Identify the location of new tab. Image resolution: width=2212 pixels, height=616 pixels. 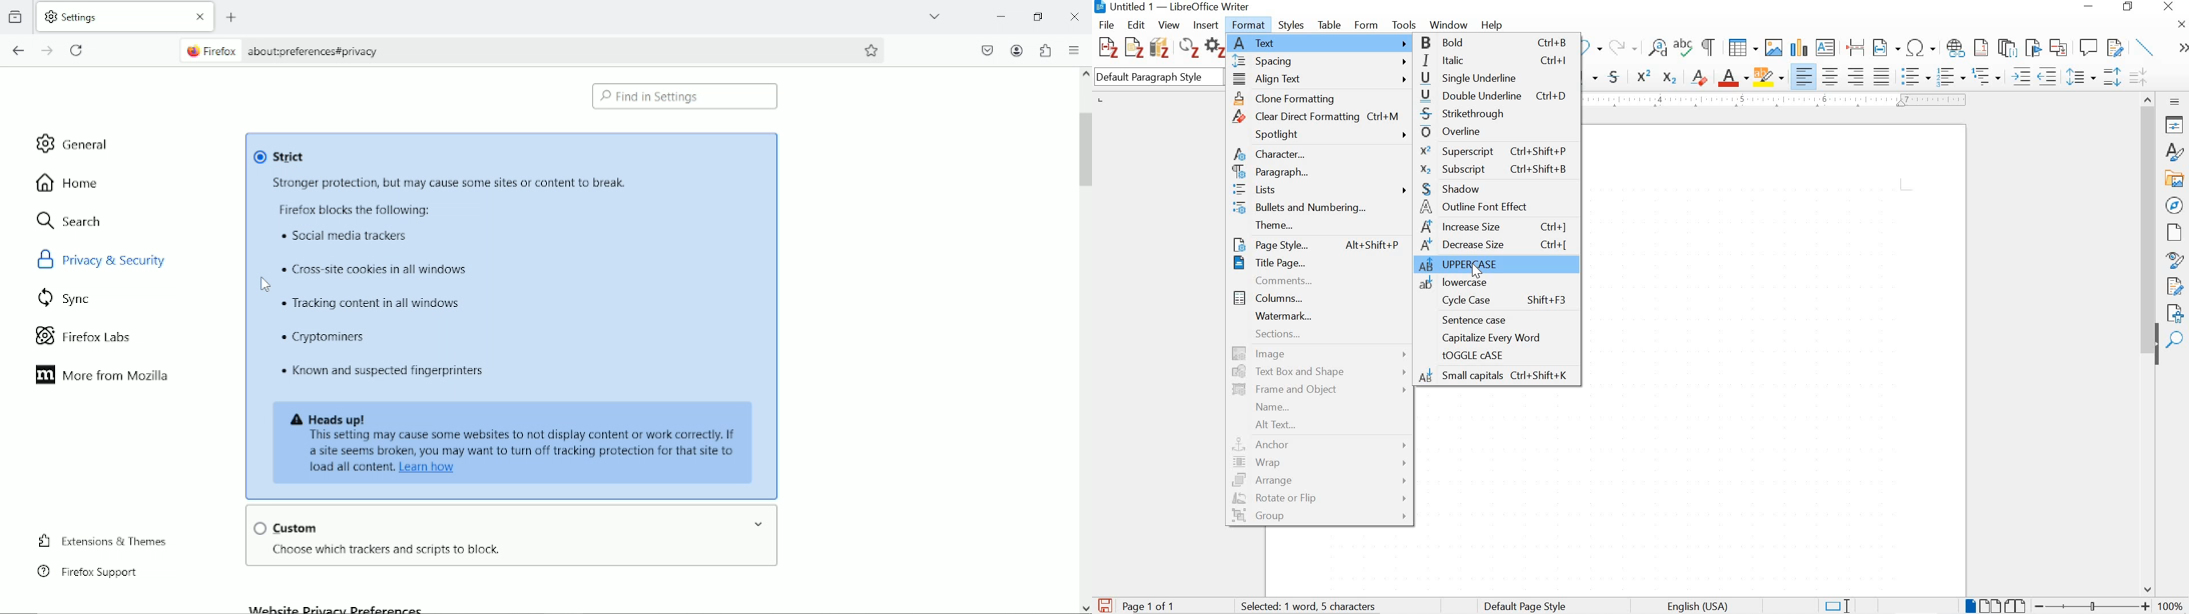
(233, 18).